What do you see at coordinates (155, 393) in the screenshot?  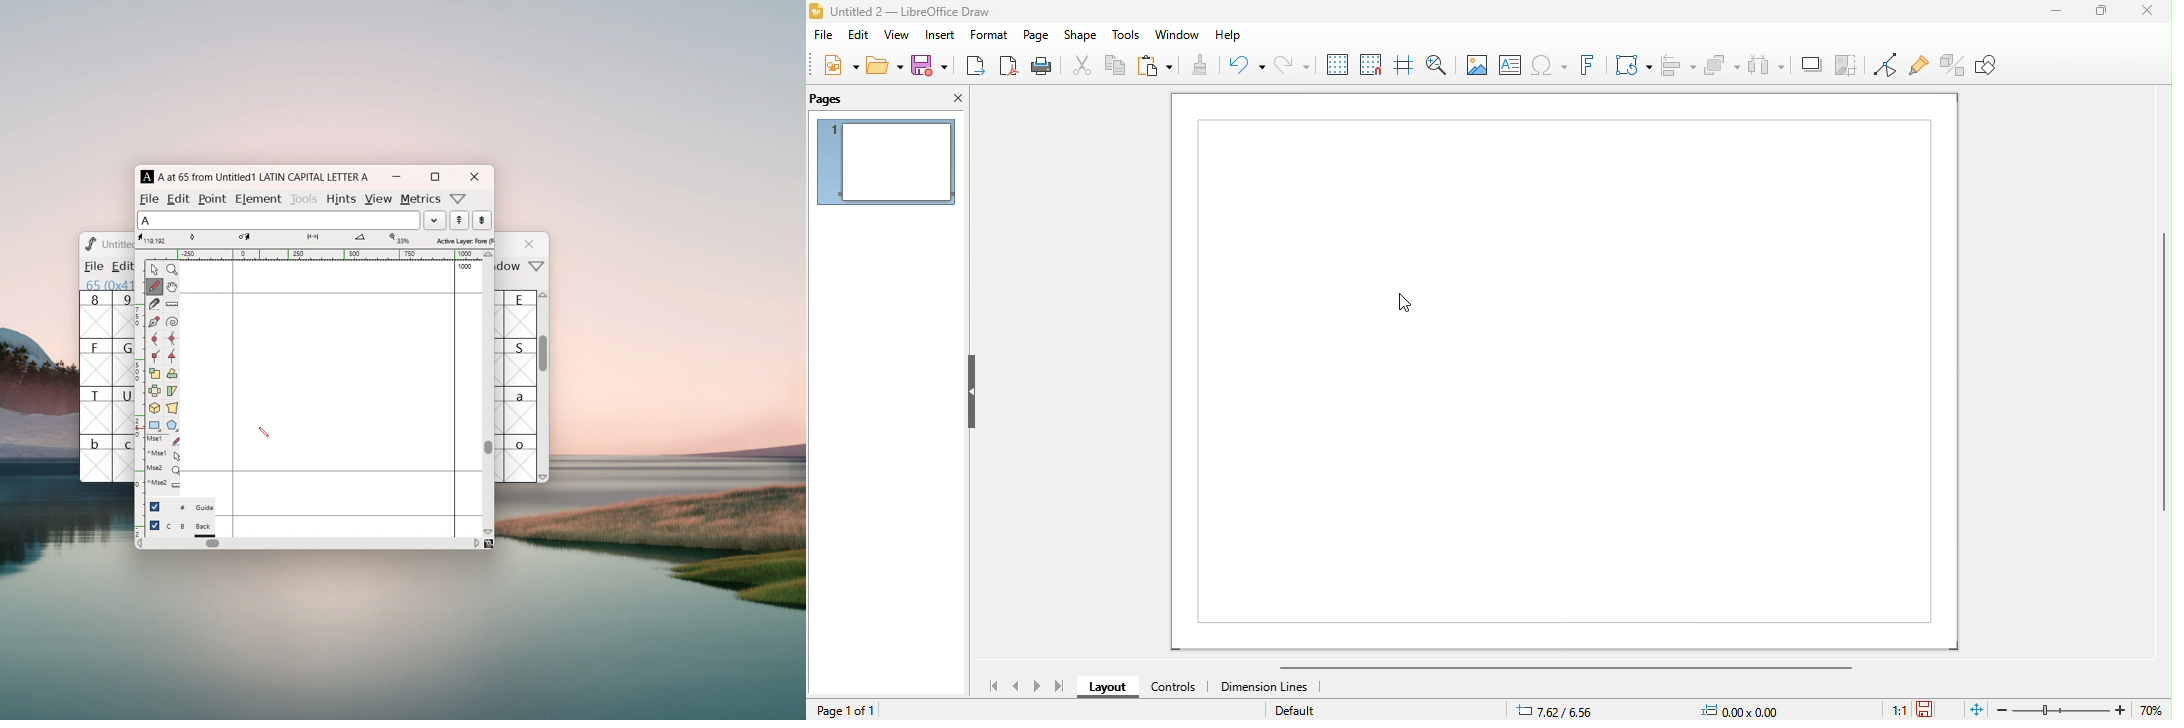 I see `flip selection` at bounding box center [155, 393].